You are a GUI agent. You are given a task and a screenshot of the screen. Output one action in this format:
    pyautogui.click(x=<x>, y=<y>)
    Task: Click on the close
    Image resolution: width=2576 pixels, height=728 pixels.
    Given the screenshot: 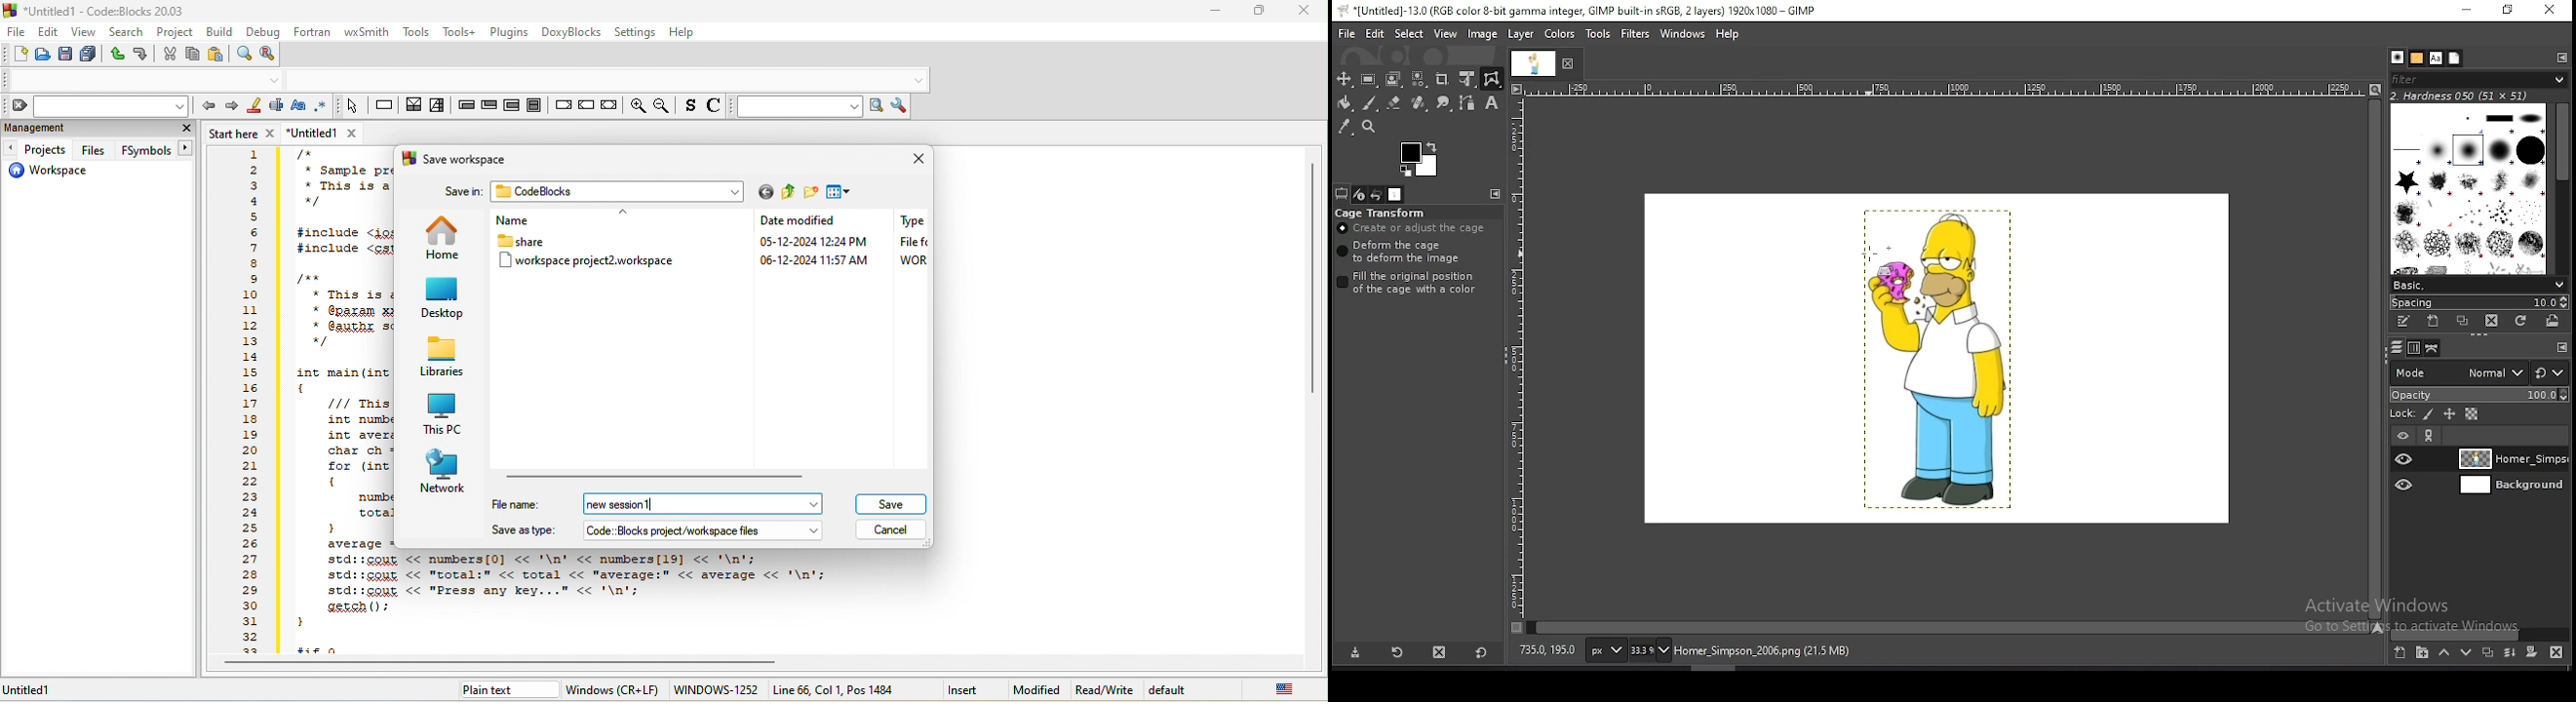 What is the action you would take?
    pyautogui.click(x=914, y=161)
    